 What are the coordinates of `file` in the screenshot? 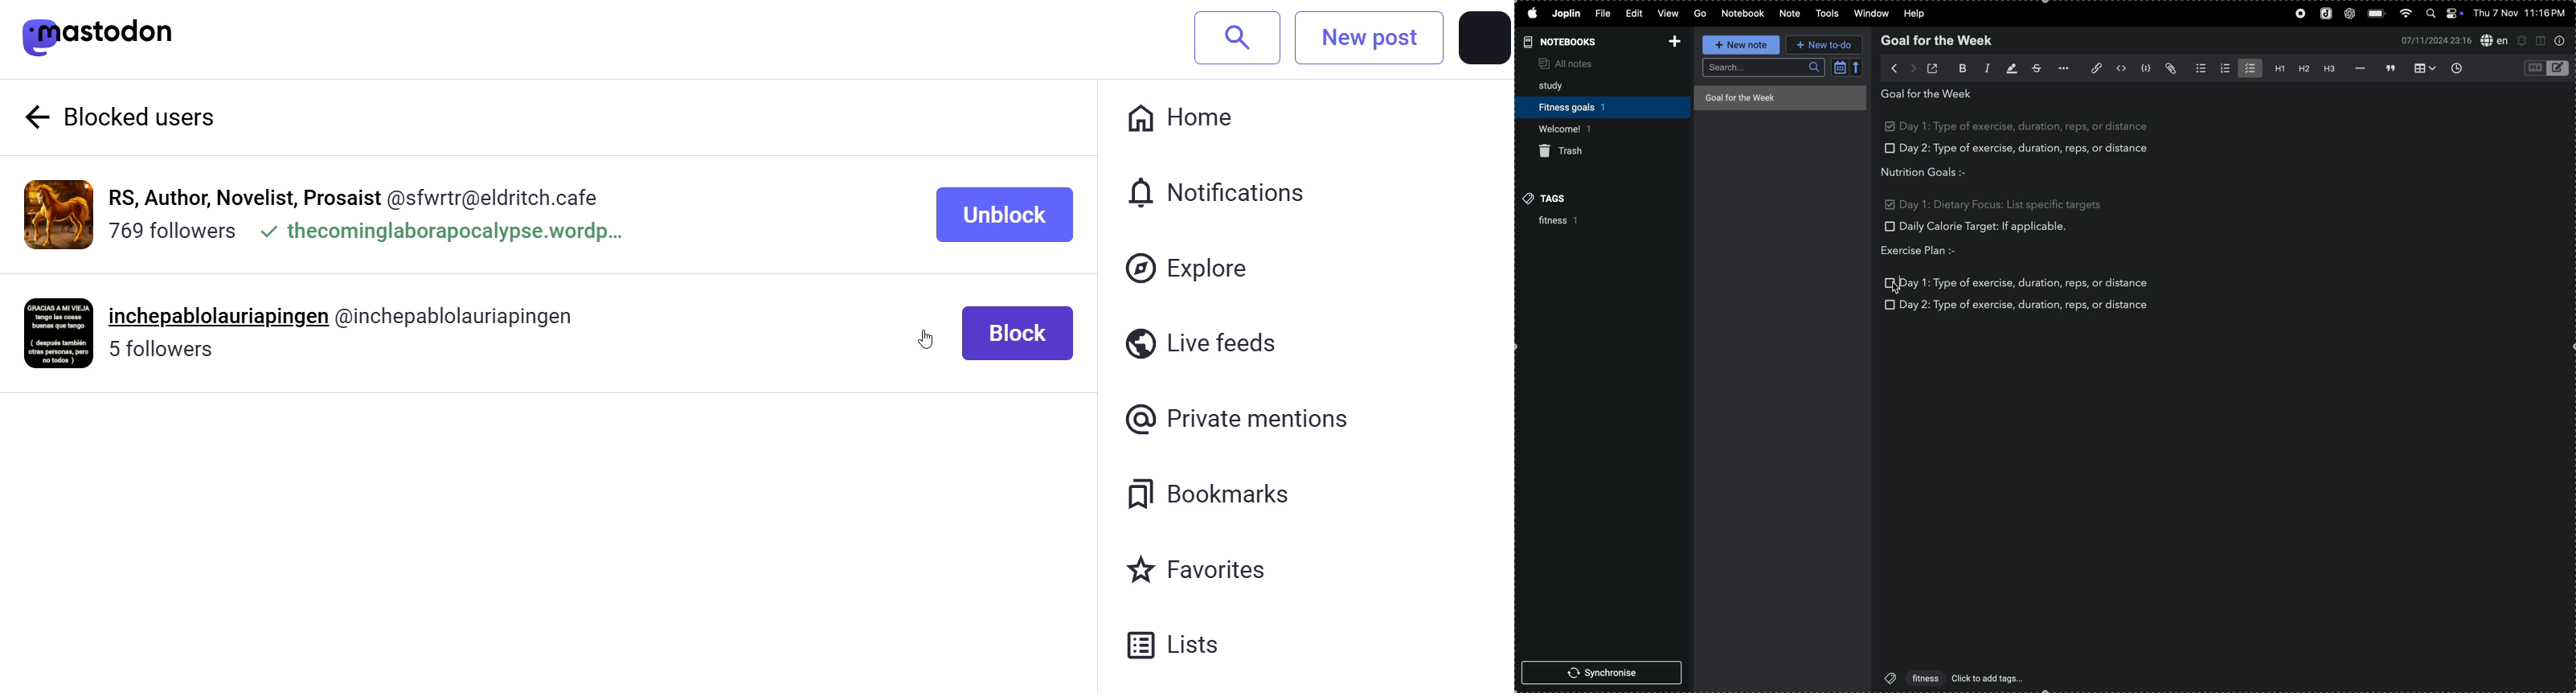 It's located at (1606, 14).